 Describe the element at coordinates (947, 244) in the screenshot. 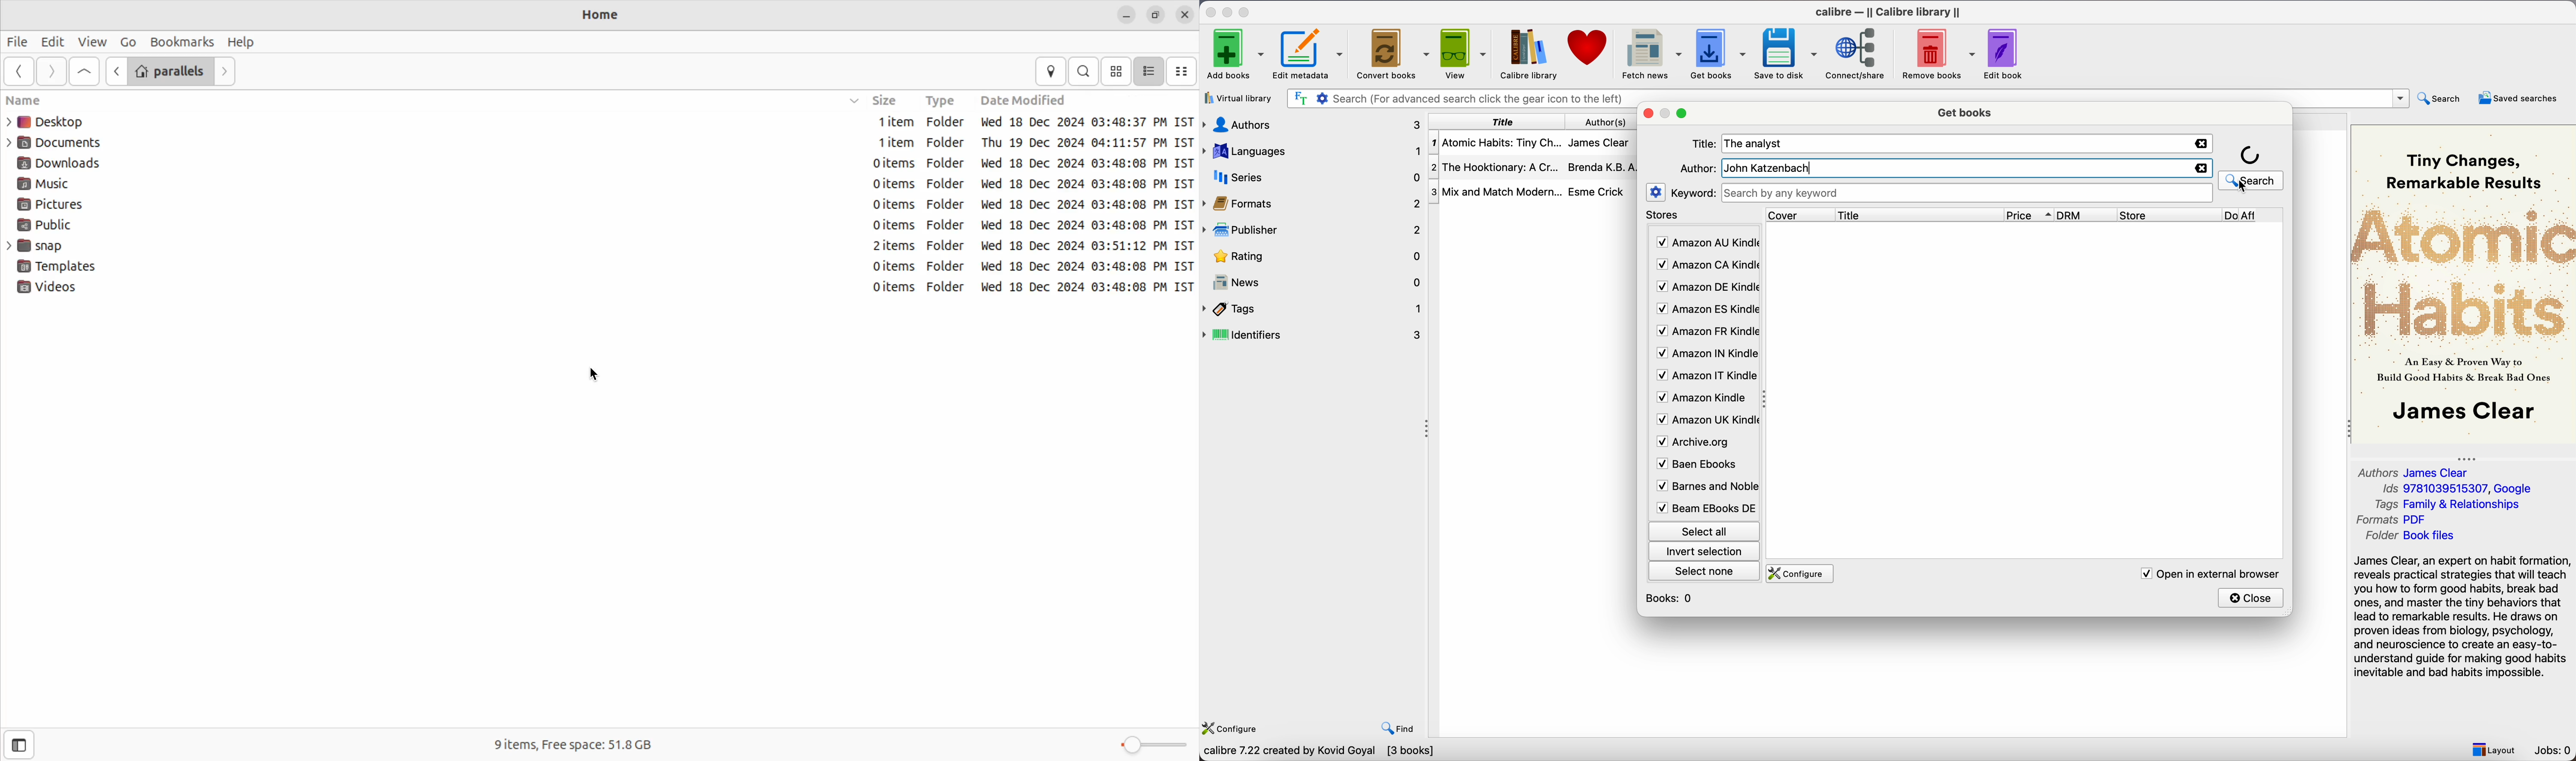

I see `Folder` at that location.